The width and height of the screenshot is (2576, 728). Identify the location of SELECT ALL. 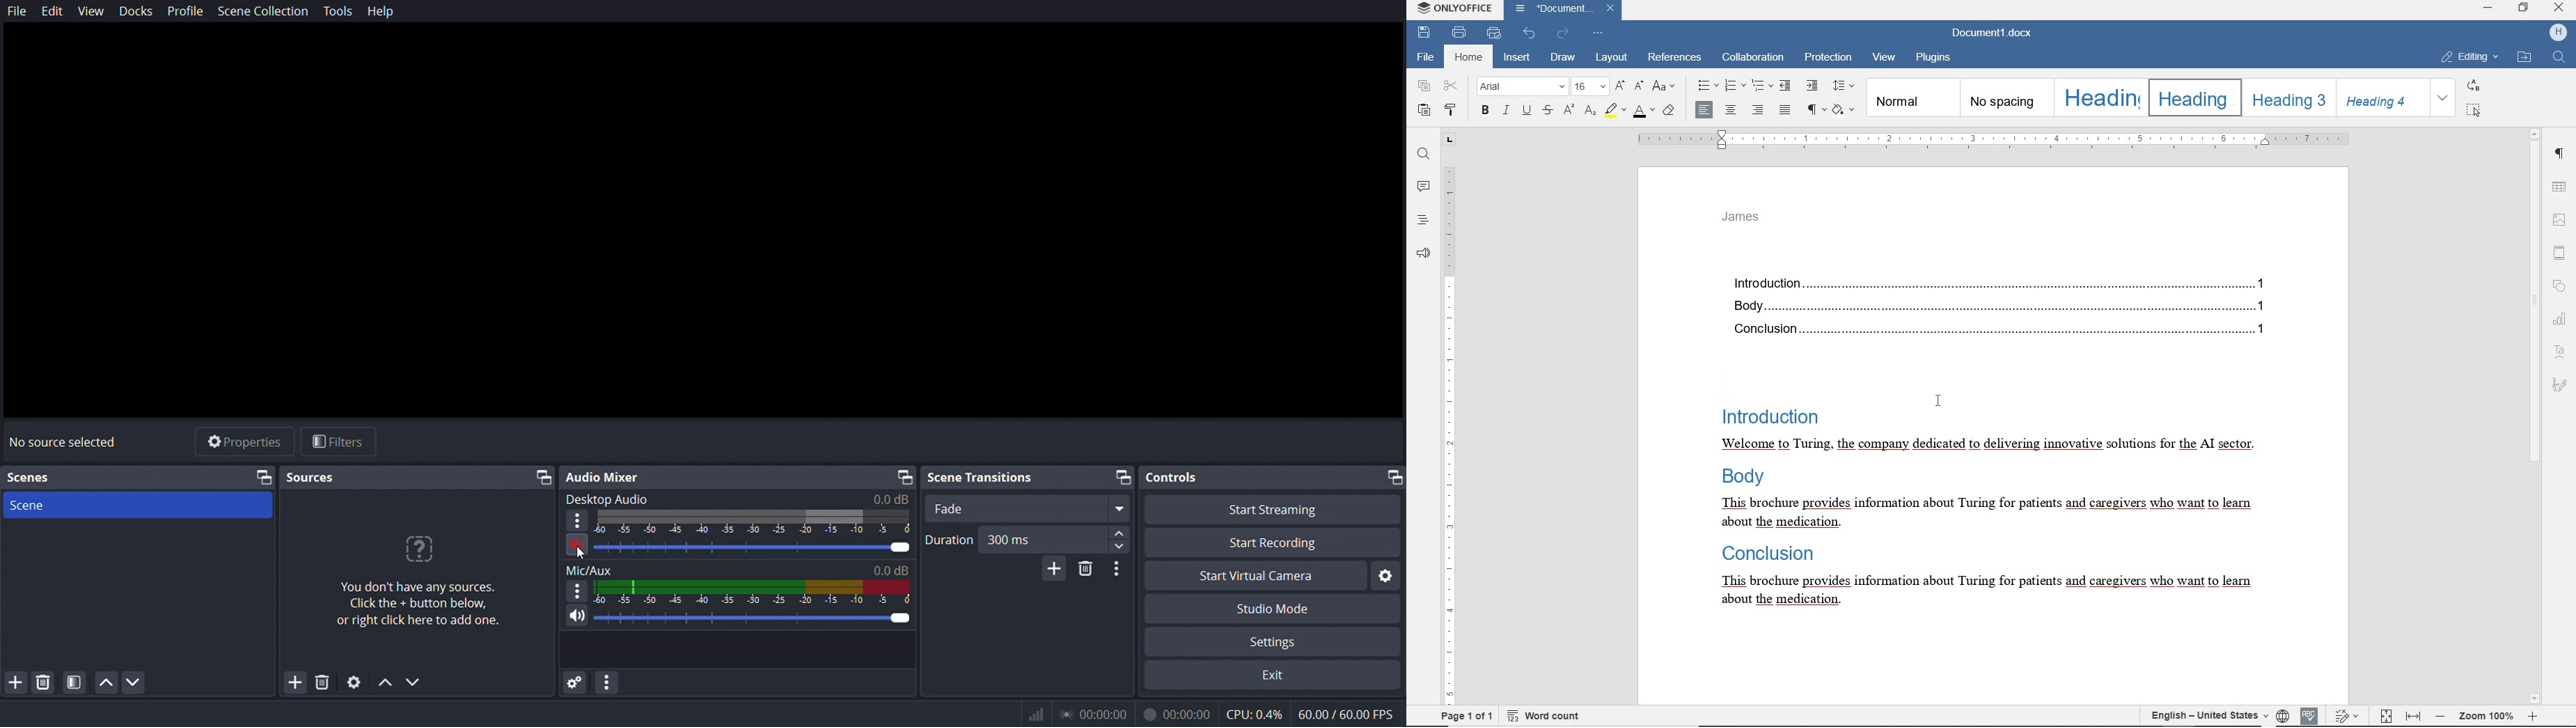
(2475, 110).